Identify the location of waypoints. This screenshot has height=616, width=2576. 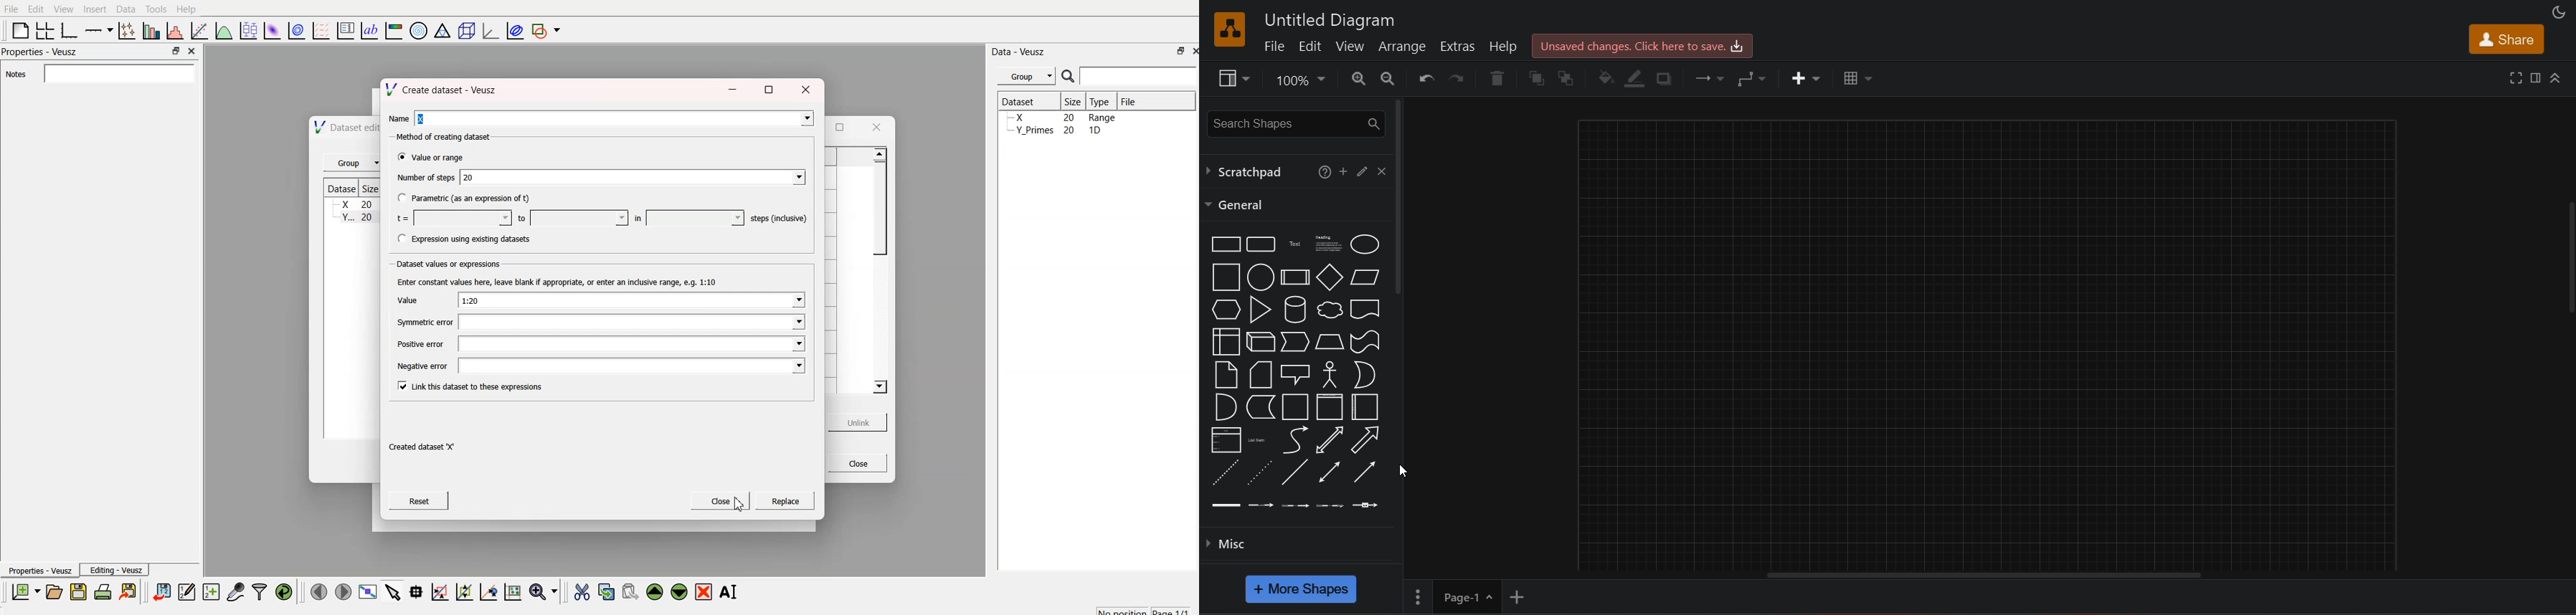
(1751, 78).